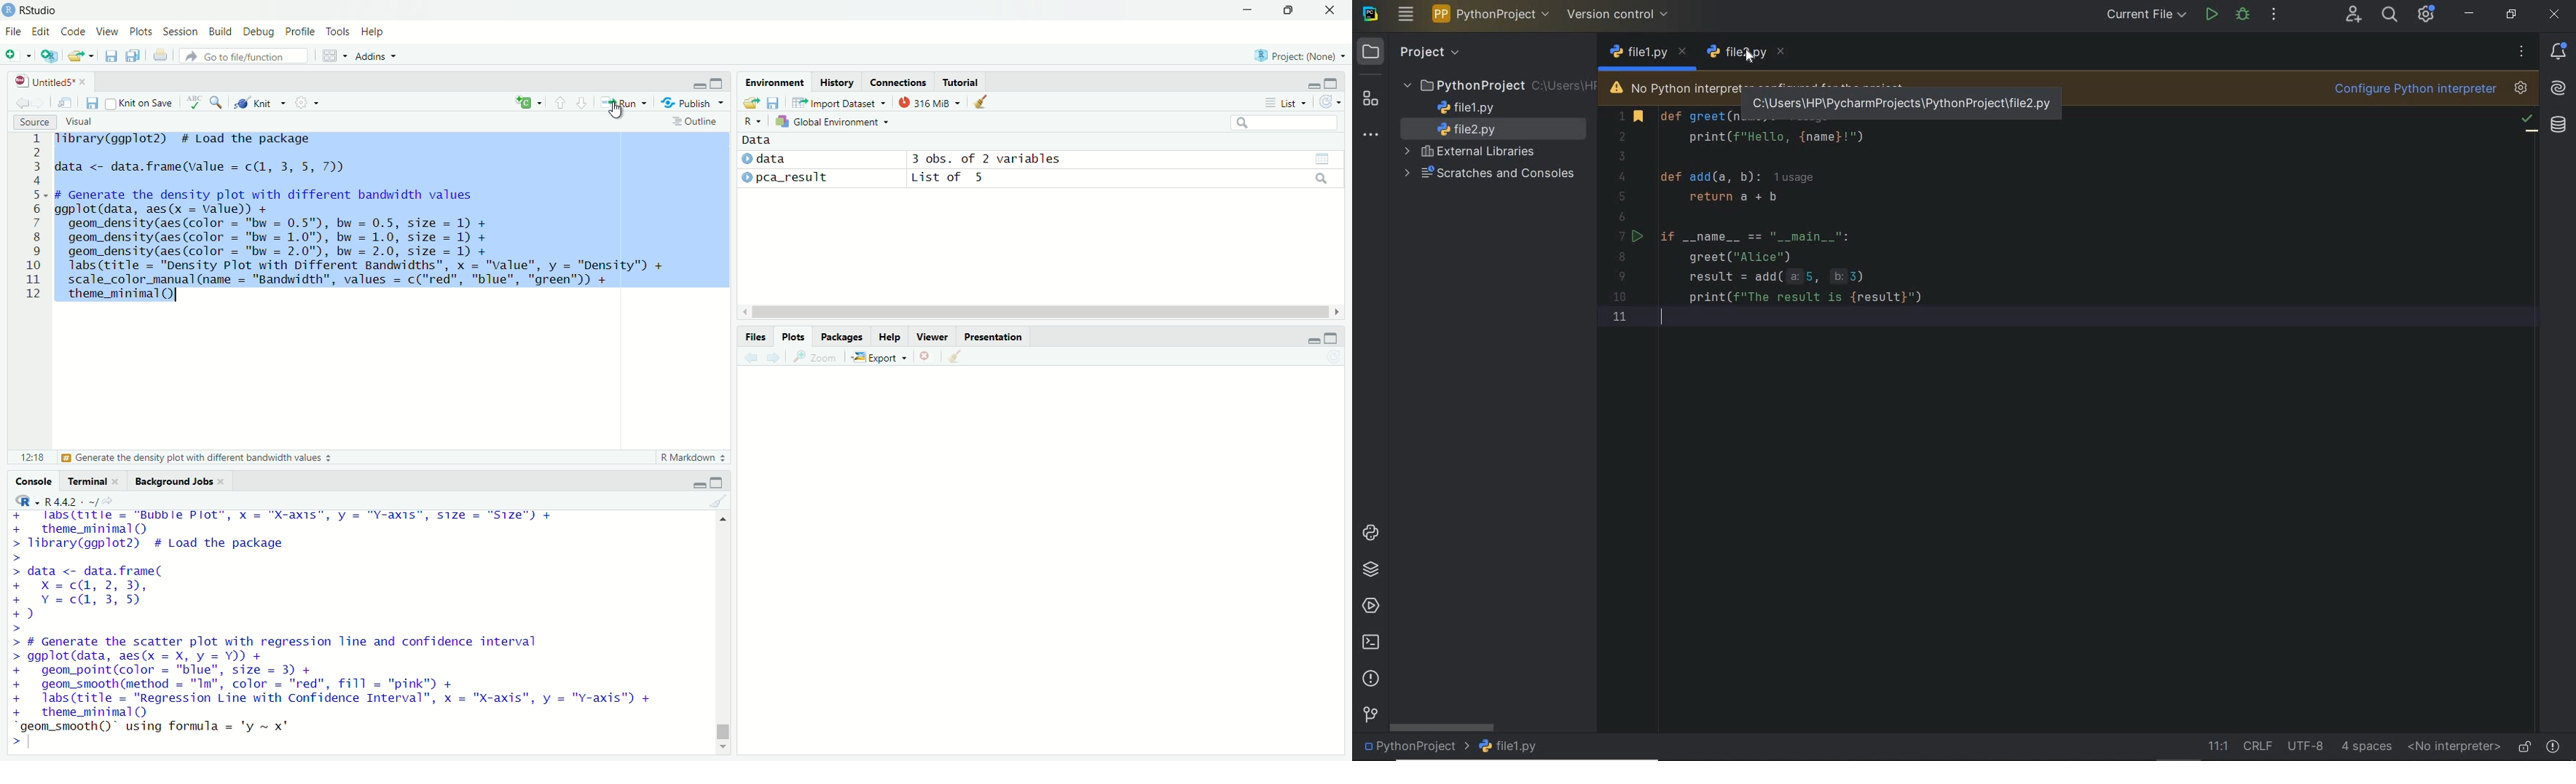  What do you see at coordinates (75, 56) in the screenshot?
I see `Open an existing file` at bounding box center [75, 56].